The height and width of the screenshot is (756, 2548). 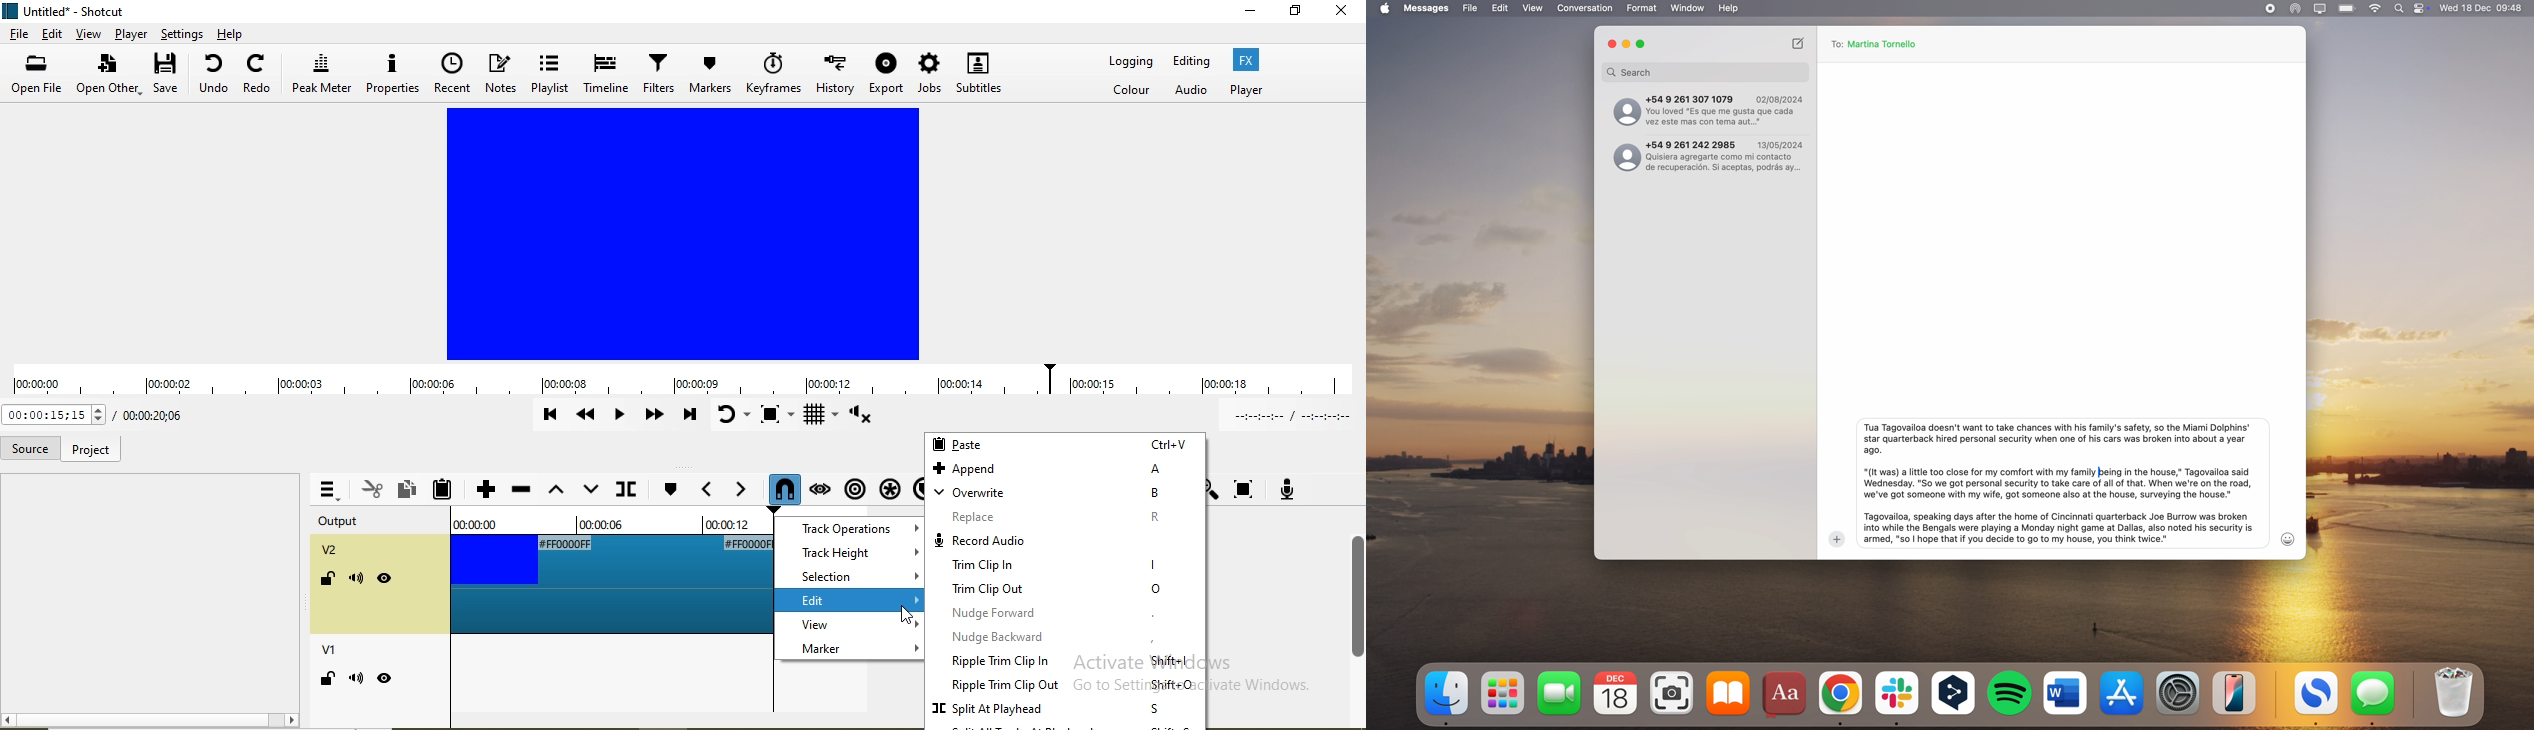 I want to click on screen controls, so click(x=2423, y=8).